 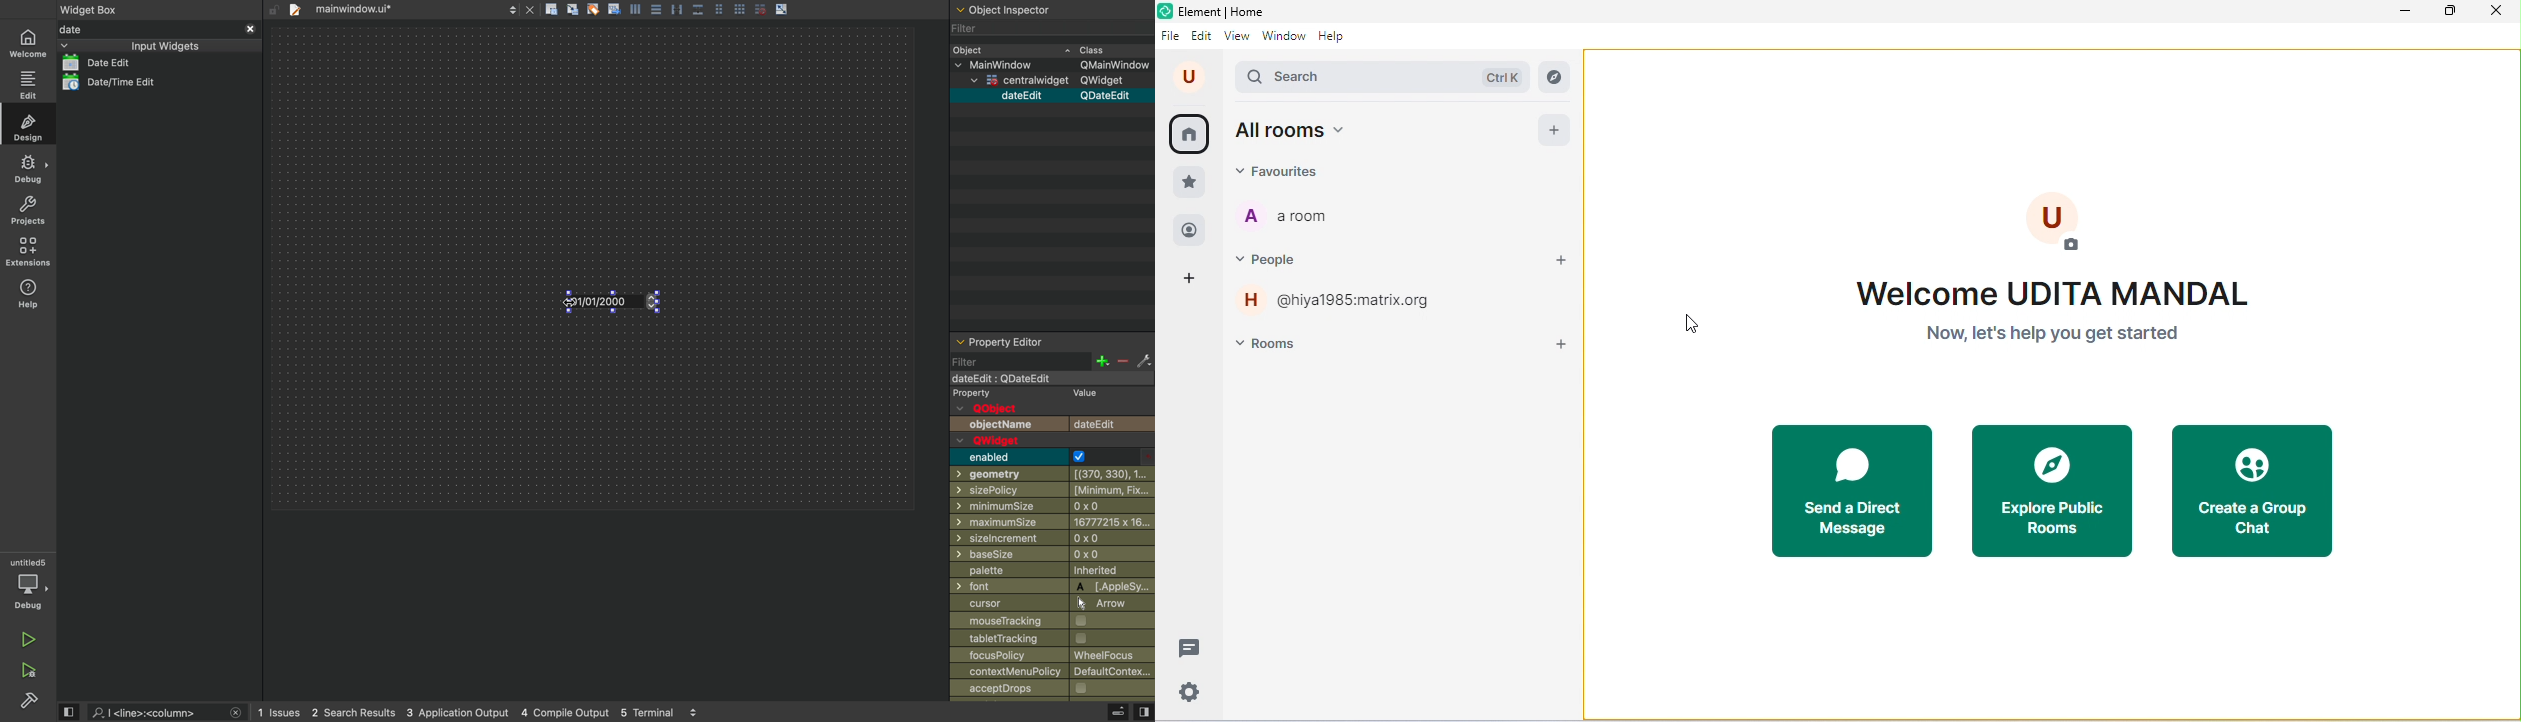 I want to click on now, let's help you get started, so click(x=2052, y=333).